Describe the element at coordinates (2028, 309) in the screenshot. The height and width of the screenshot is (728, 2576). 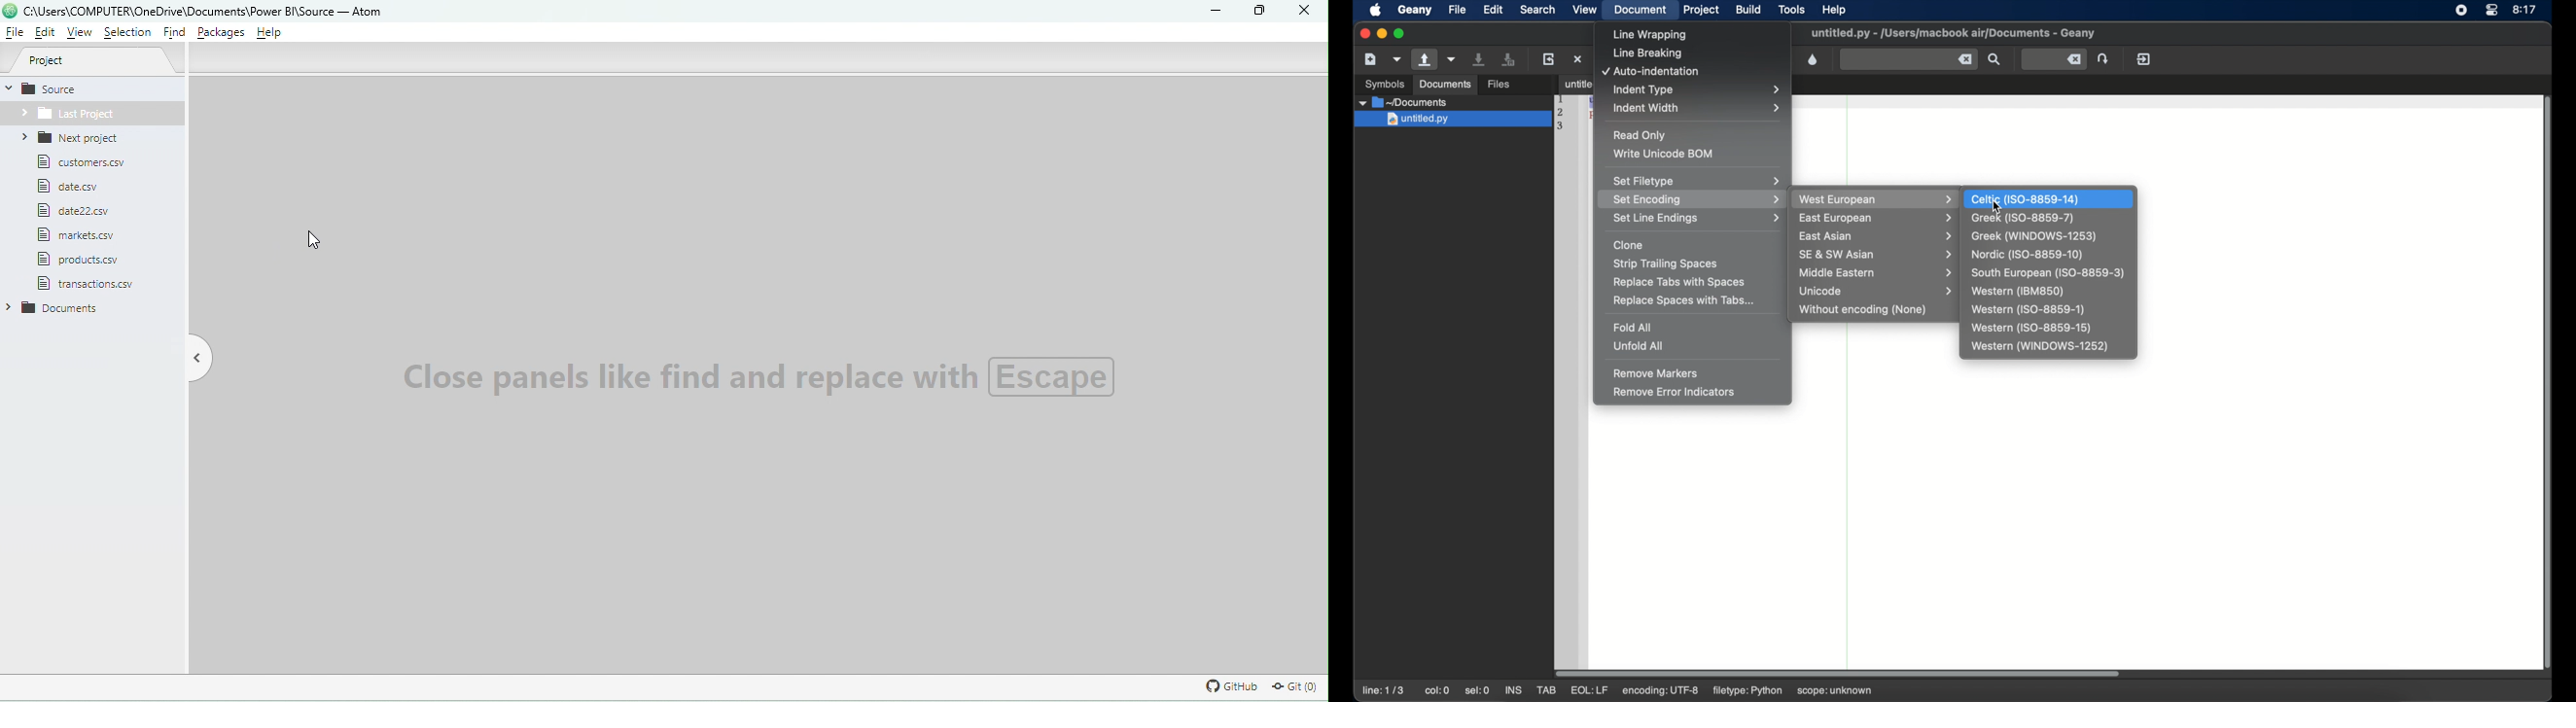
I see `western` at that location.